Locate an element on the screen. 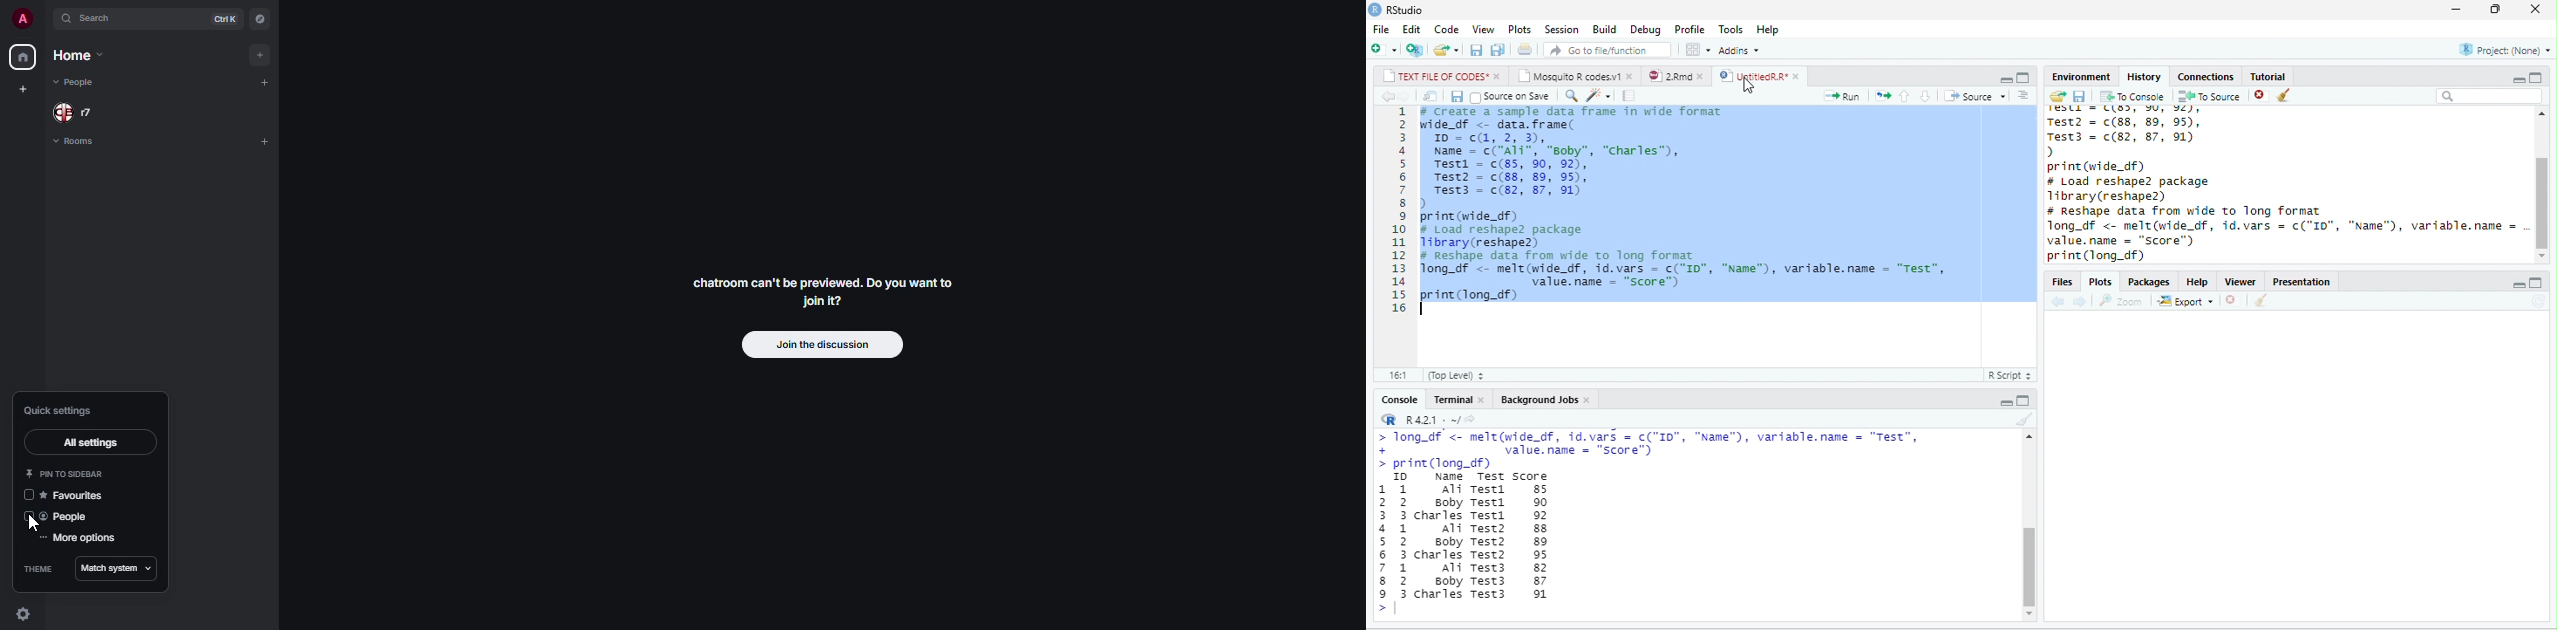 The width and height of the screenshot is (2576, 644). close is located at coordinates (1588, 401).